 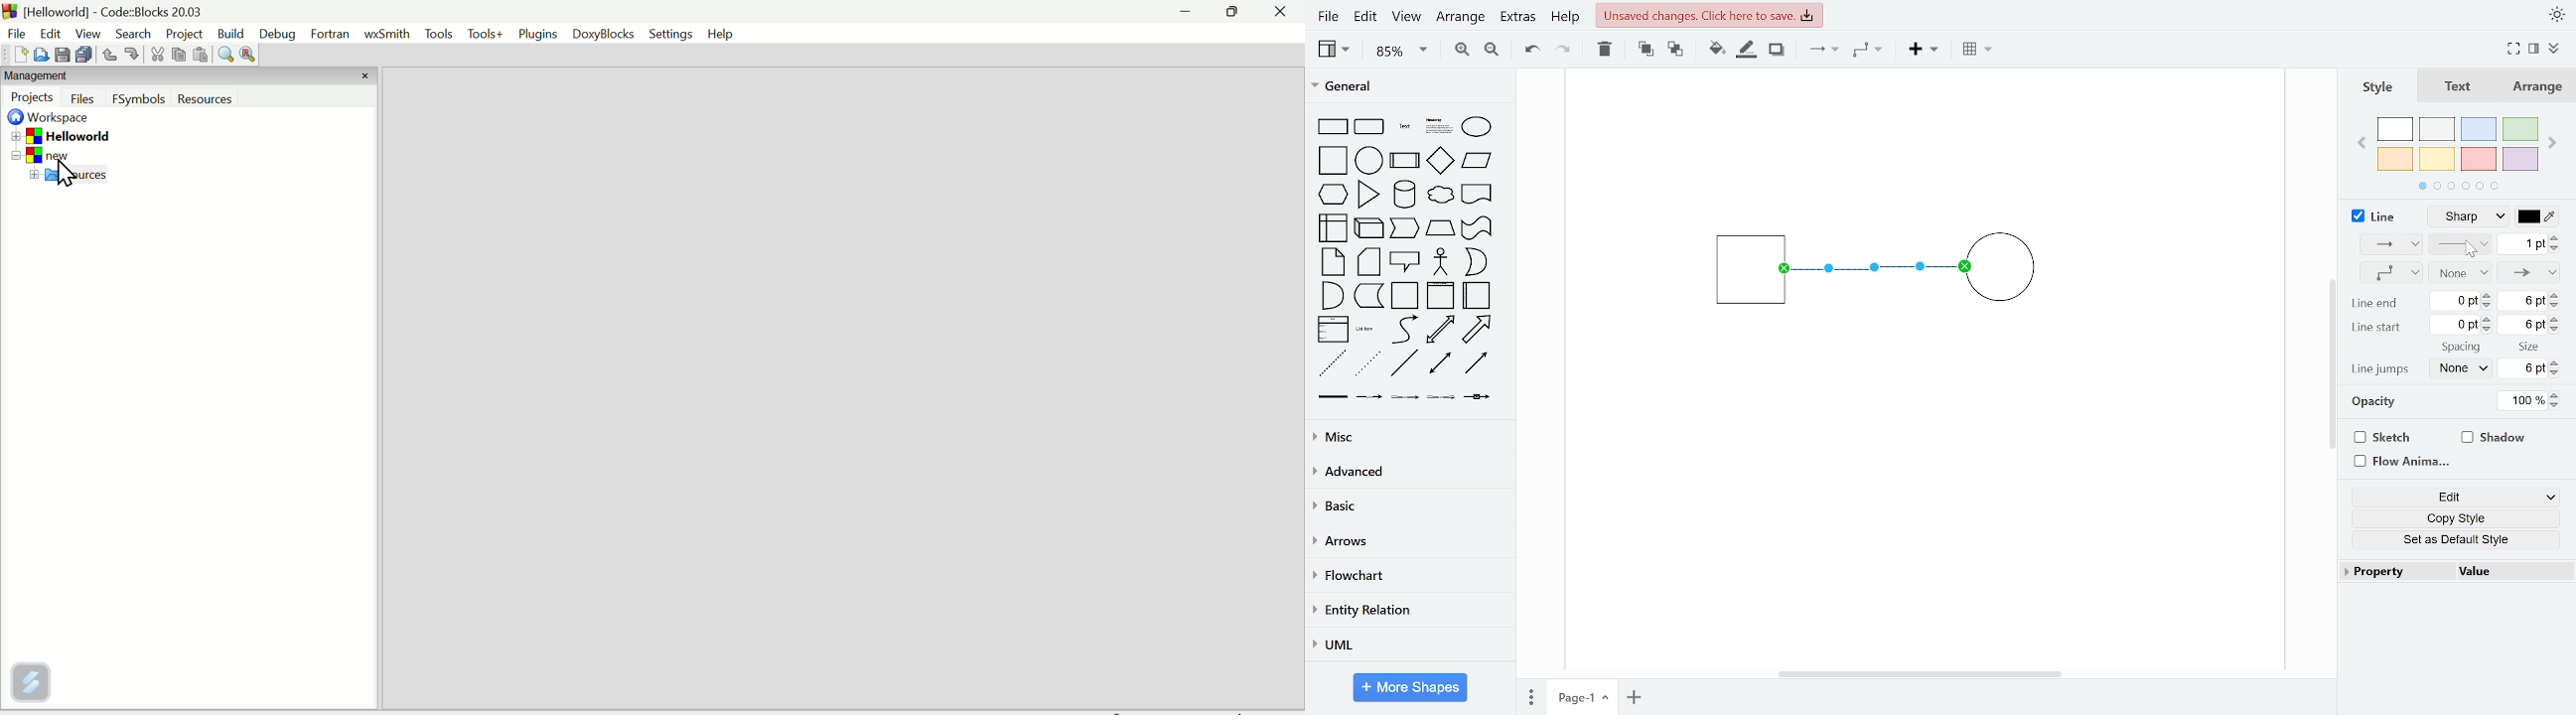 What do you see at coordinates (1646, 50) in the screenshot?
I see `to front` at bounding box center [1646, 50].